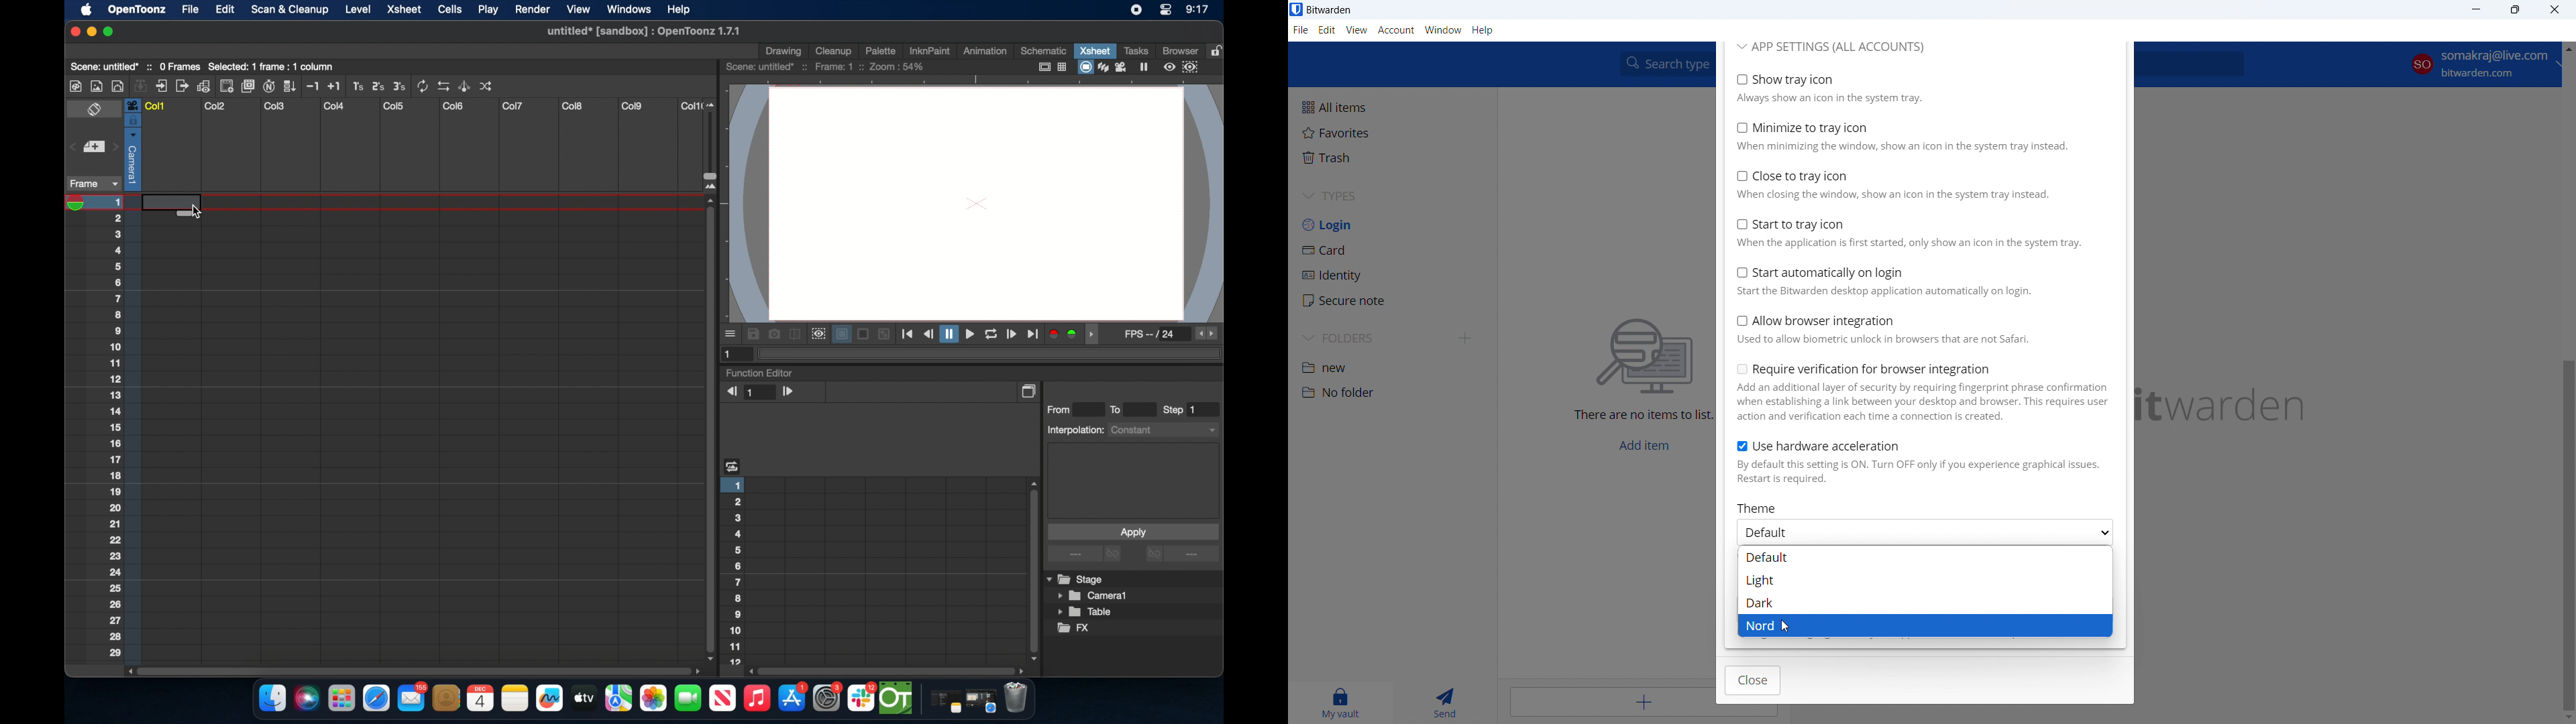 The width and height of the screenshot is (2576, 728). What do you see at coordinates (1391, 132) in the screenshot?
I see `favorites` at bounding box center [1391, 132].